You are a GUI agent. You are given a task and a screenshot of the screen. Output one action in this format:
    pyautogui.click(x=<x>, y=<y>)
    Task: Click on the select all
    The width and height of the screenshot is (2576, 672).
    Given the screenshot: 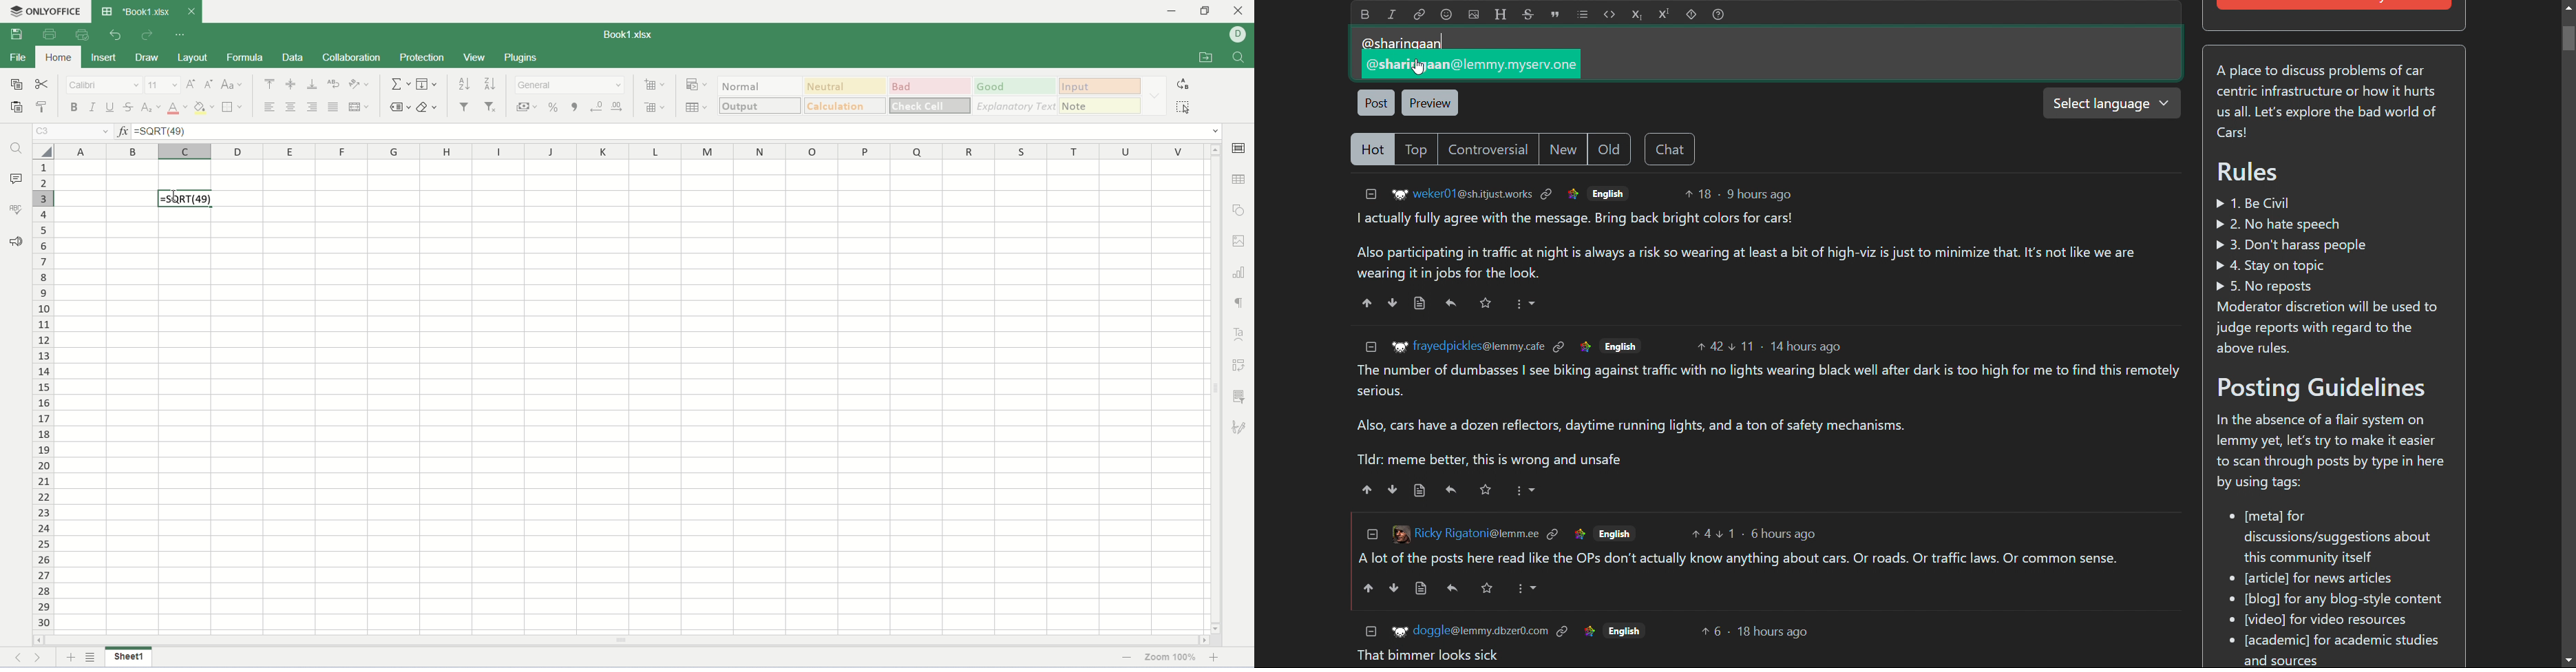 What is the action you would take?
    pyautogui.click(x=42, y=150)
    